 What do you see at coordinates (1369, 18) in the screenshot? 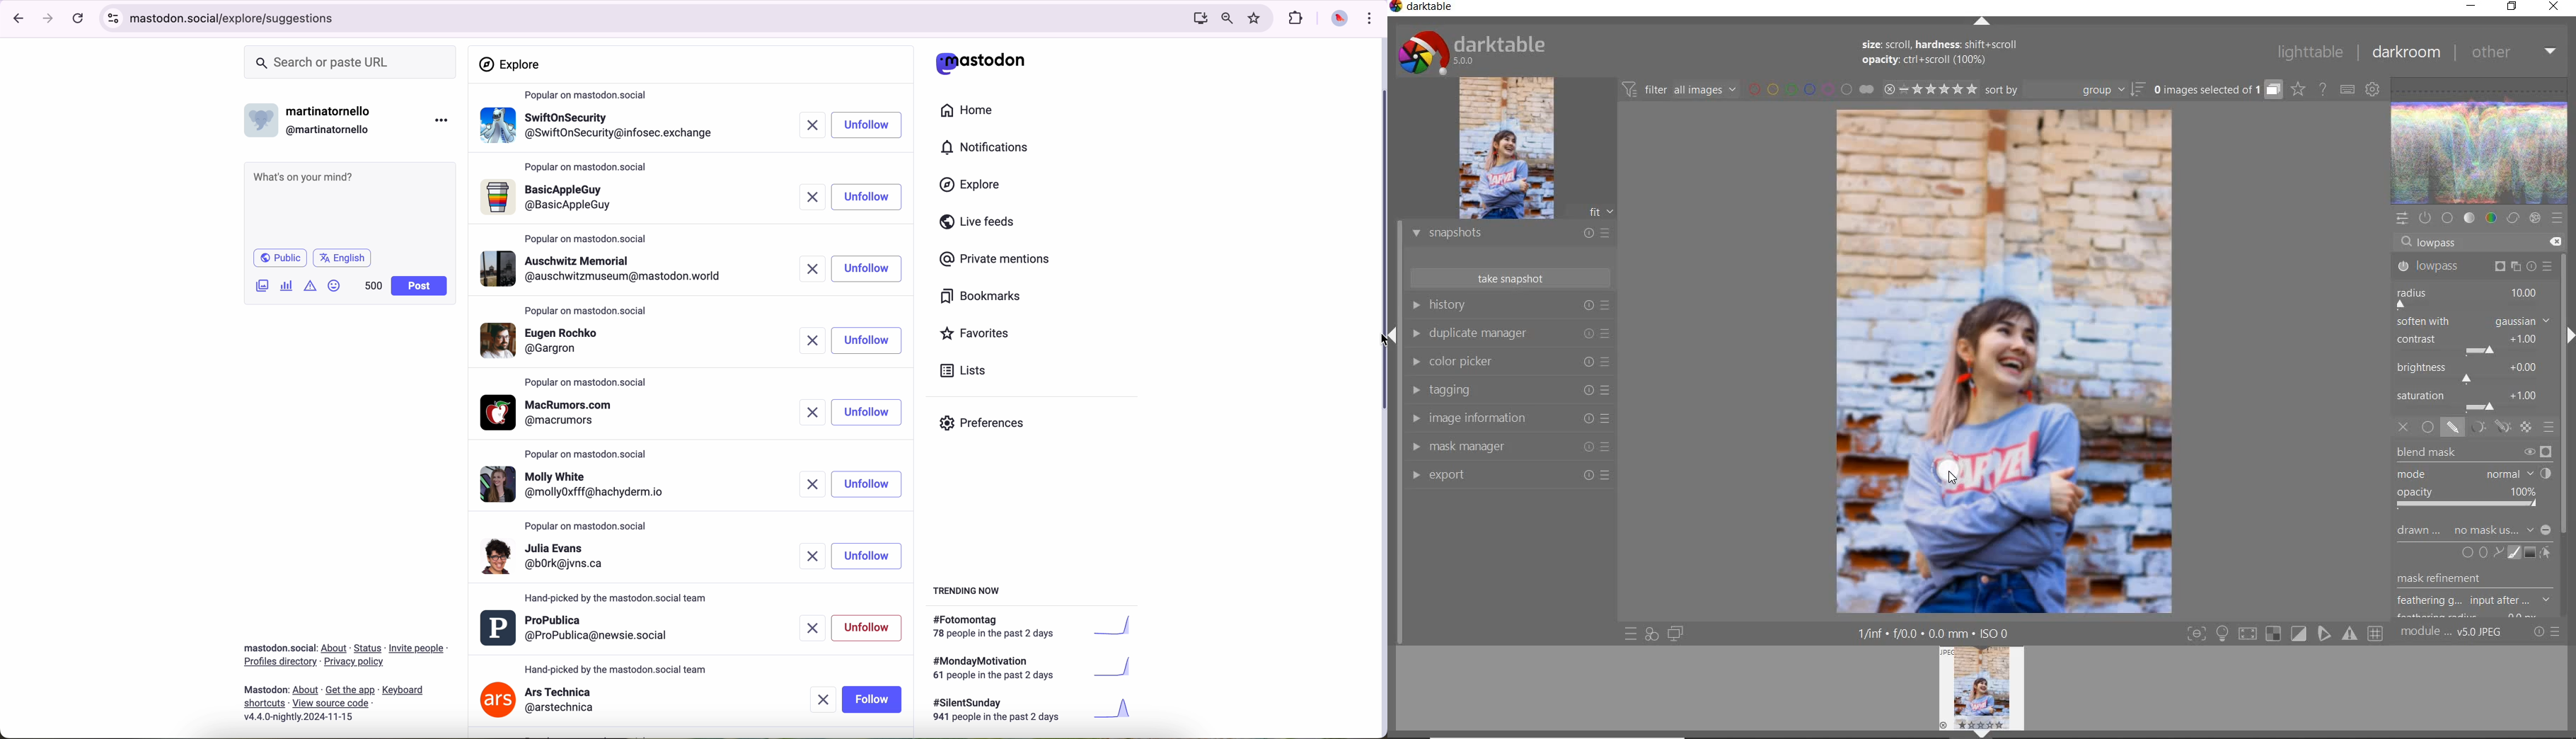
I see `customize and control Google Chrome` at bounding box center [1369, 18].